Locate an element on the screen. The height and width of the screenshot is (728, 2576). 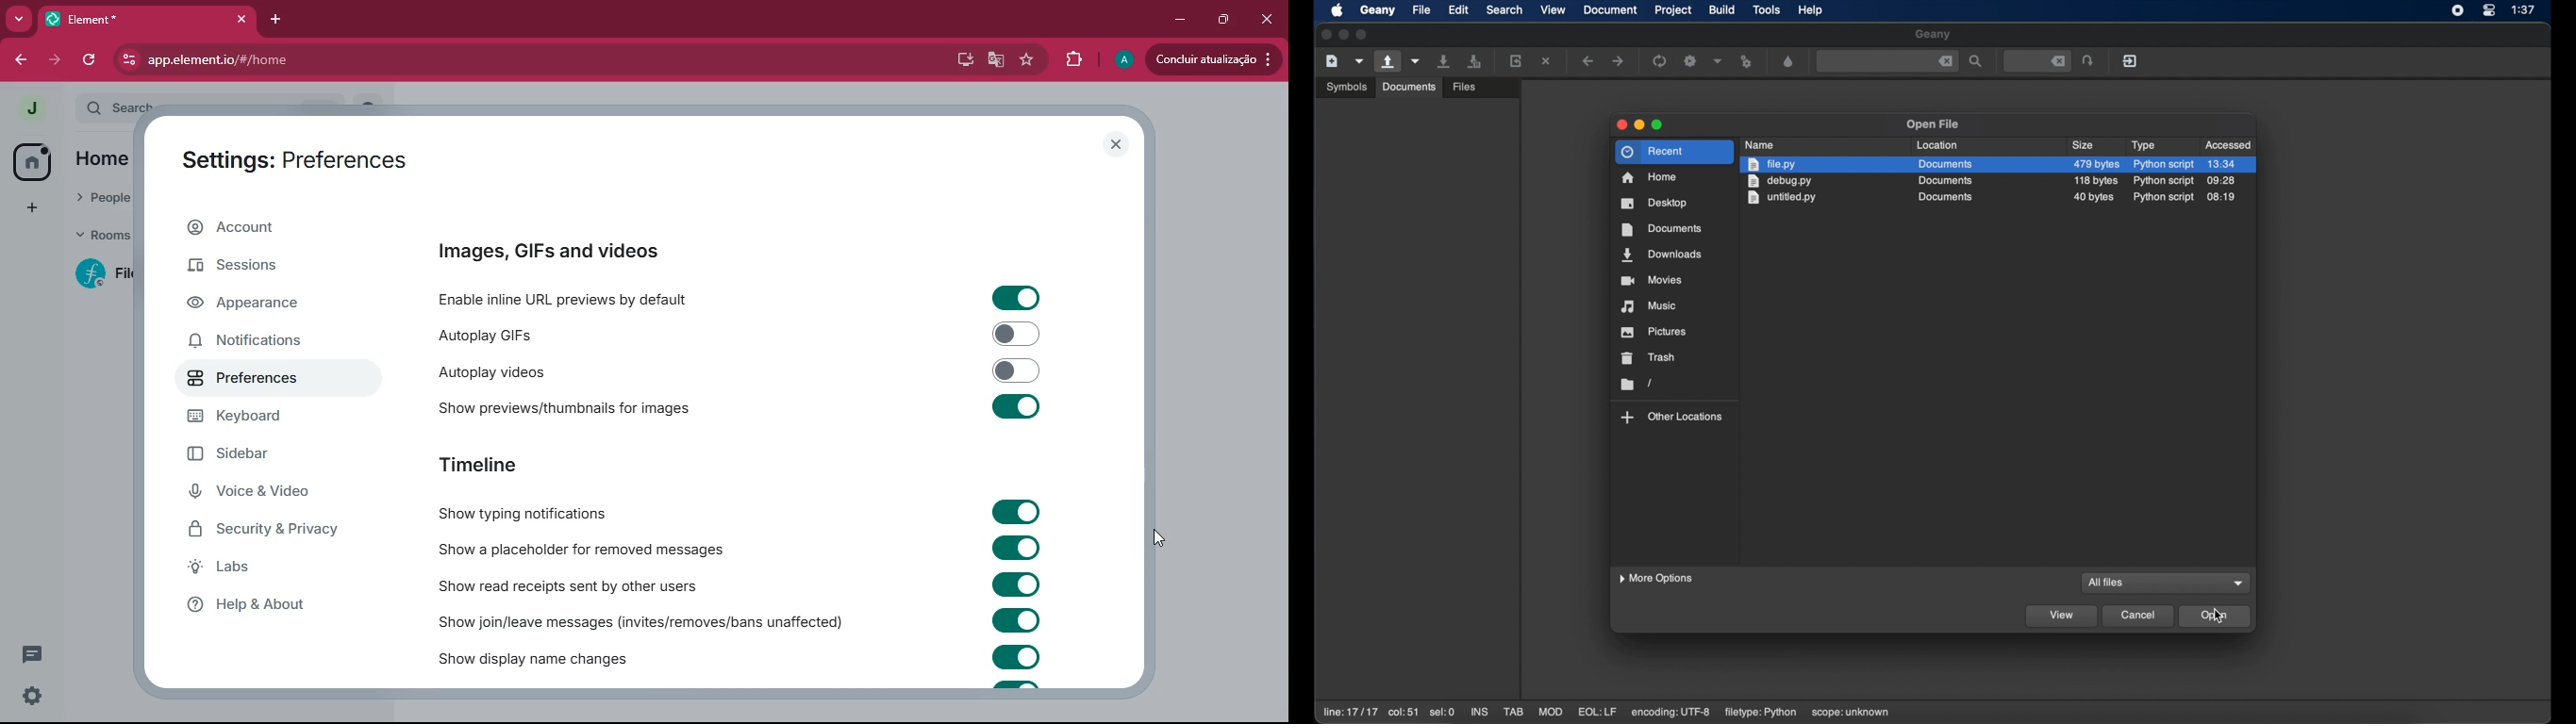
close tab is located at coordinates (242, 20).